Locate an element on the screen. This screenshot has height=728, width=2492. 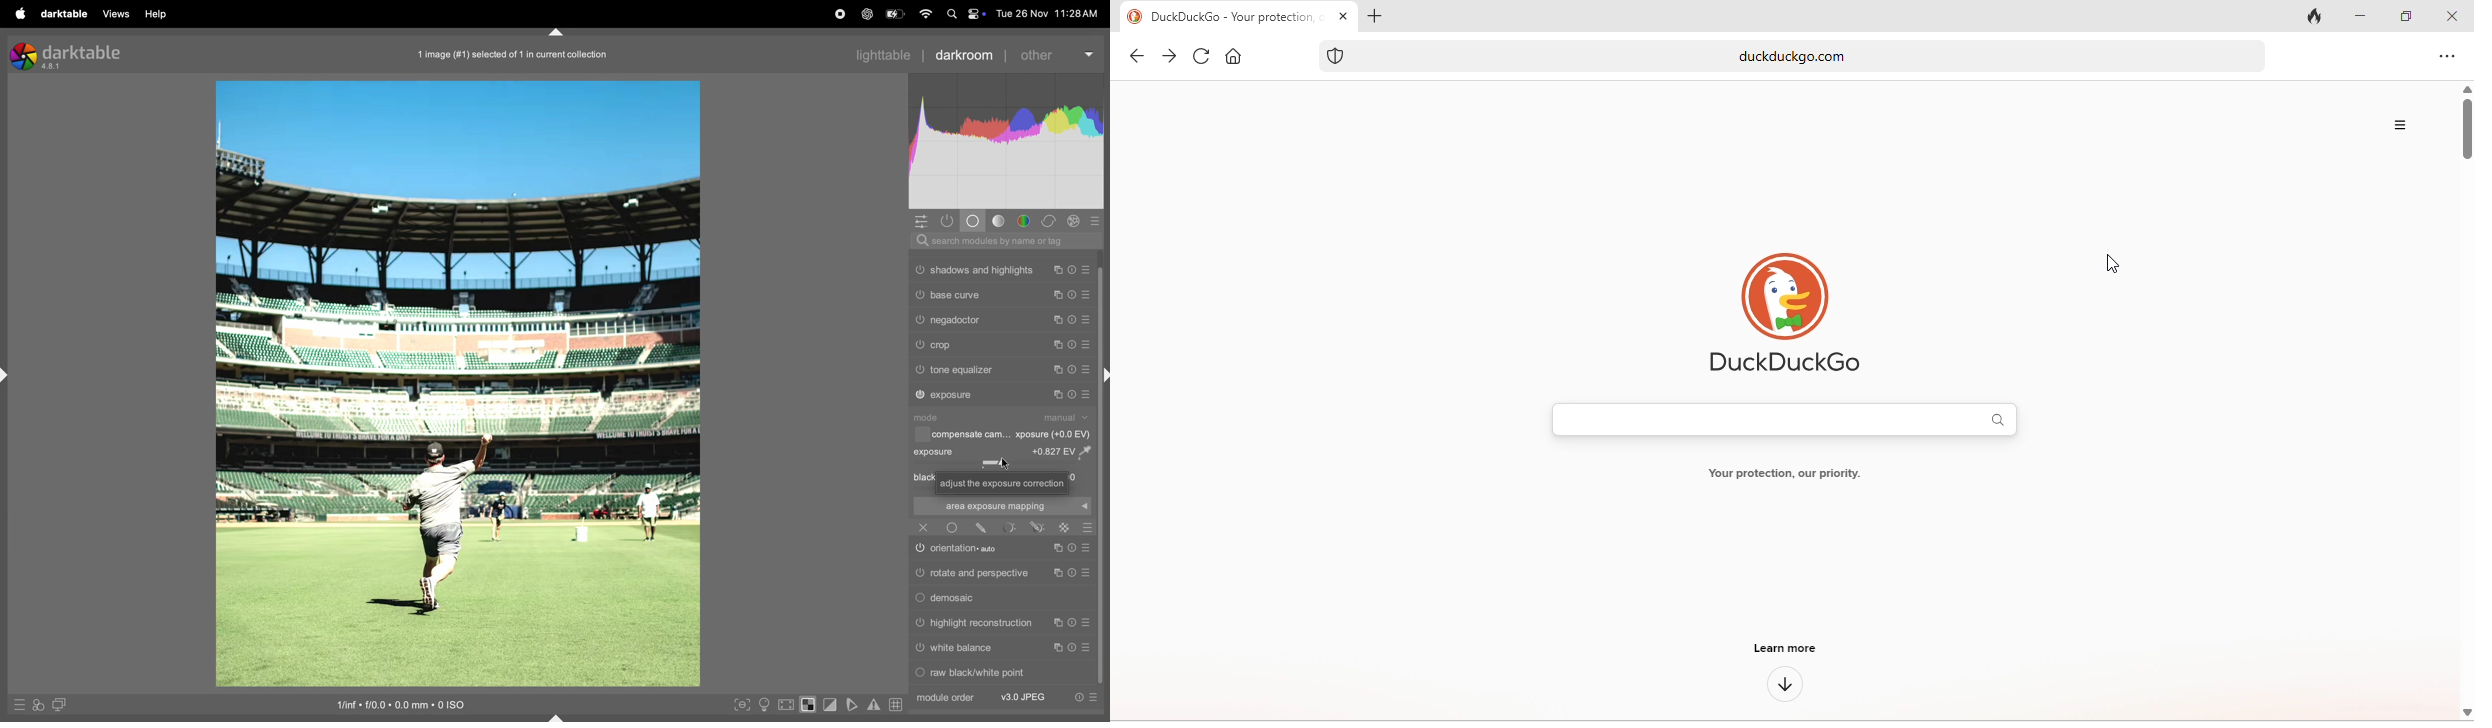
Preset is located at coordinates (1089, 528).